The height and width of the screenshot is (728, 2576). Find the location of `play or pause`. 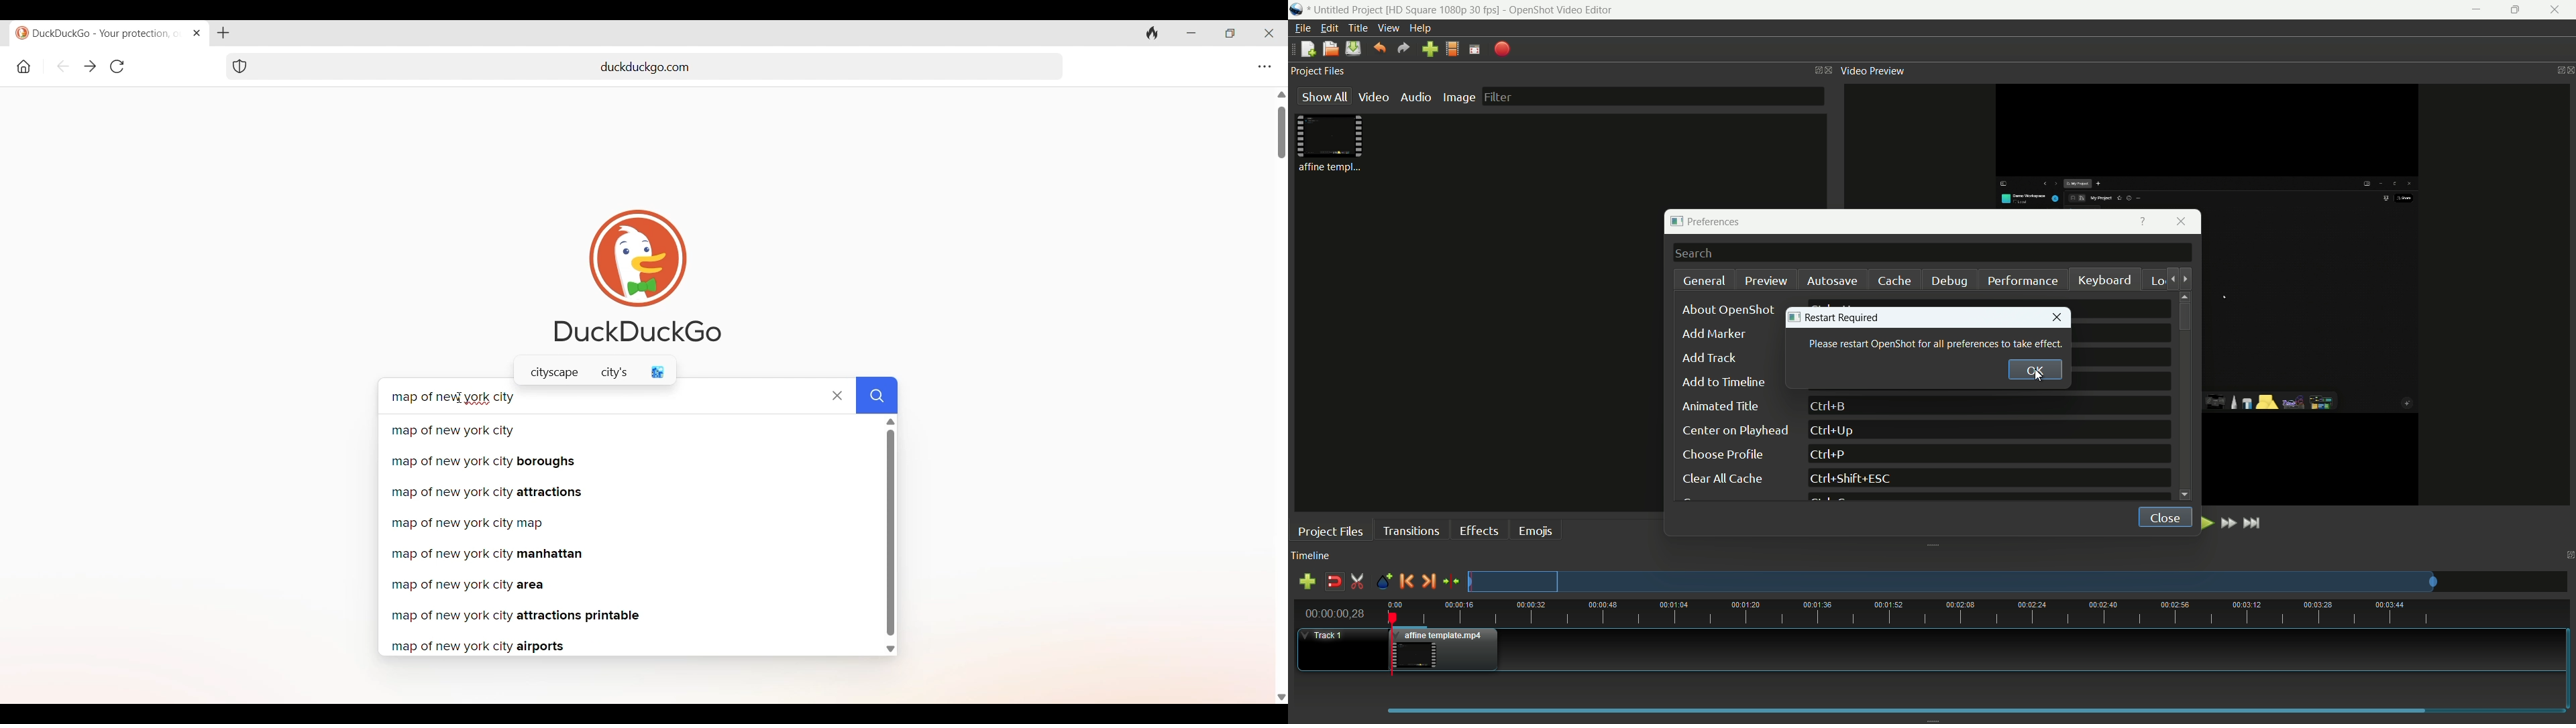

play or pause is located at coordinates (2205, 523).